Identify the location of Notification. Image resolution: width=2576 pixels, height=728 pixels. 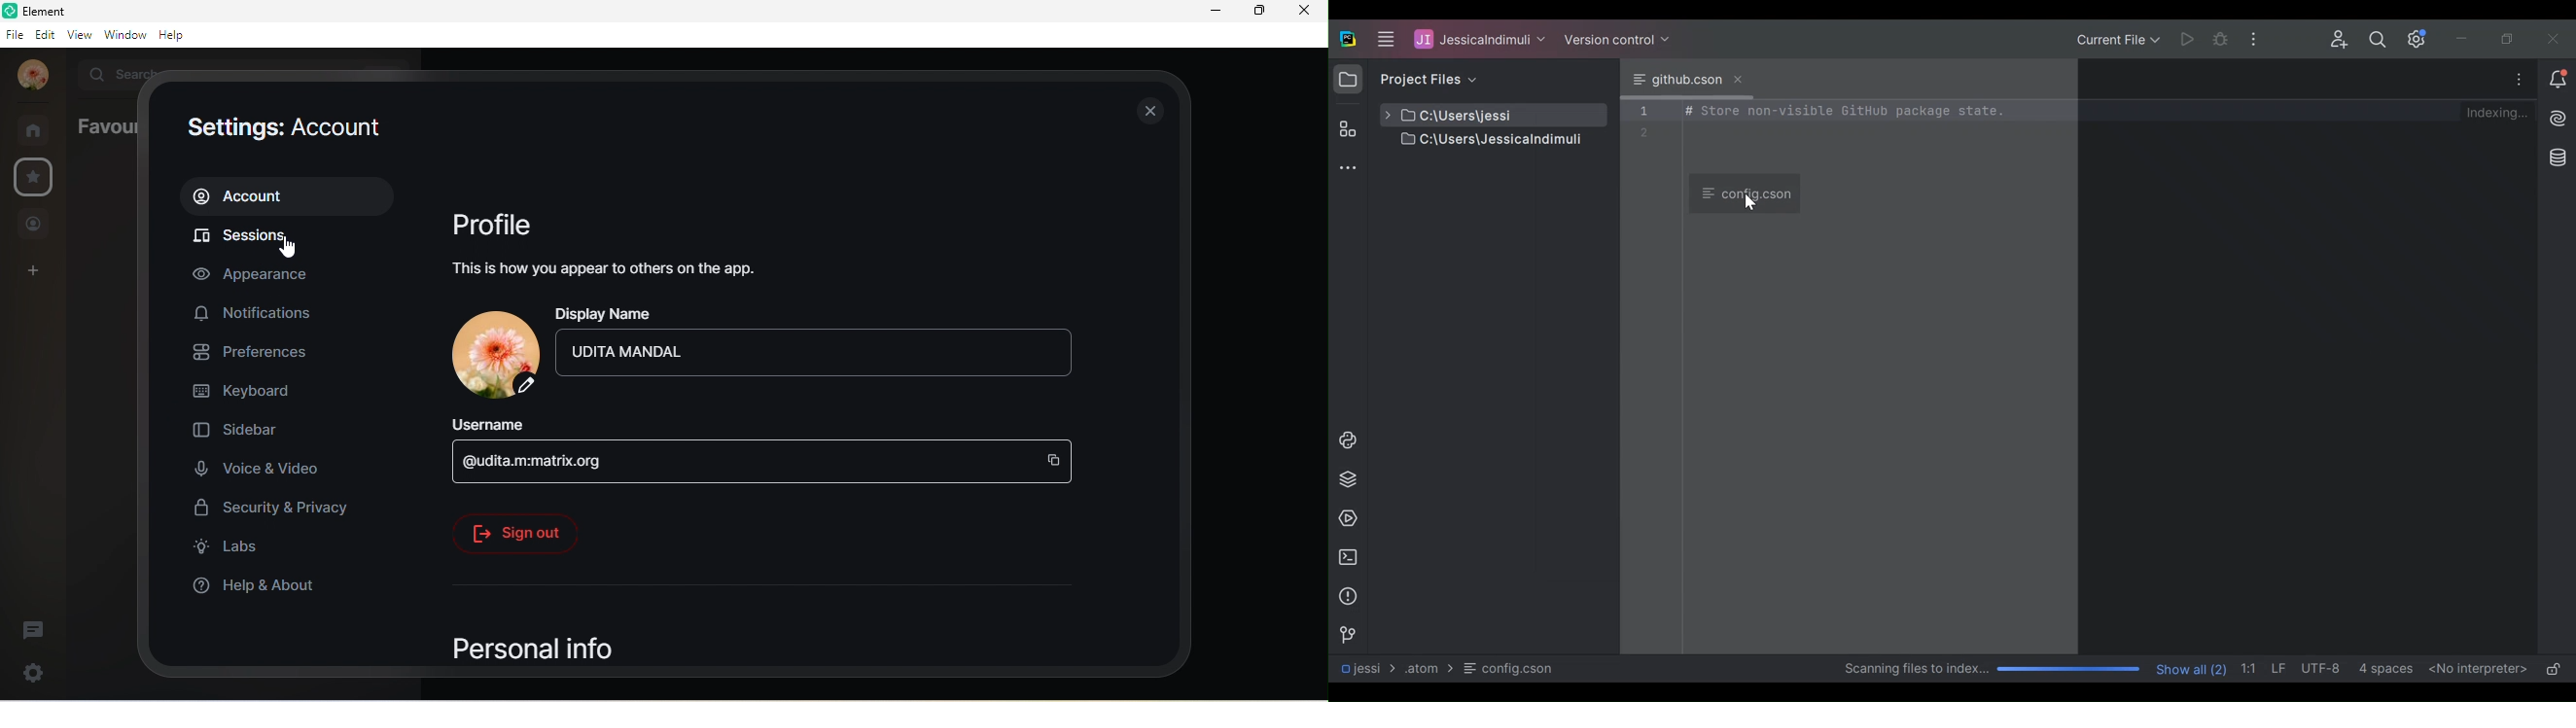
(2557, 78).